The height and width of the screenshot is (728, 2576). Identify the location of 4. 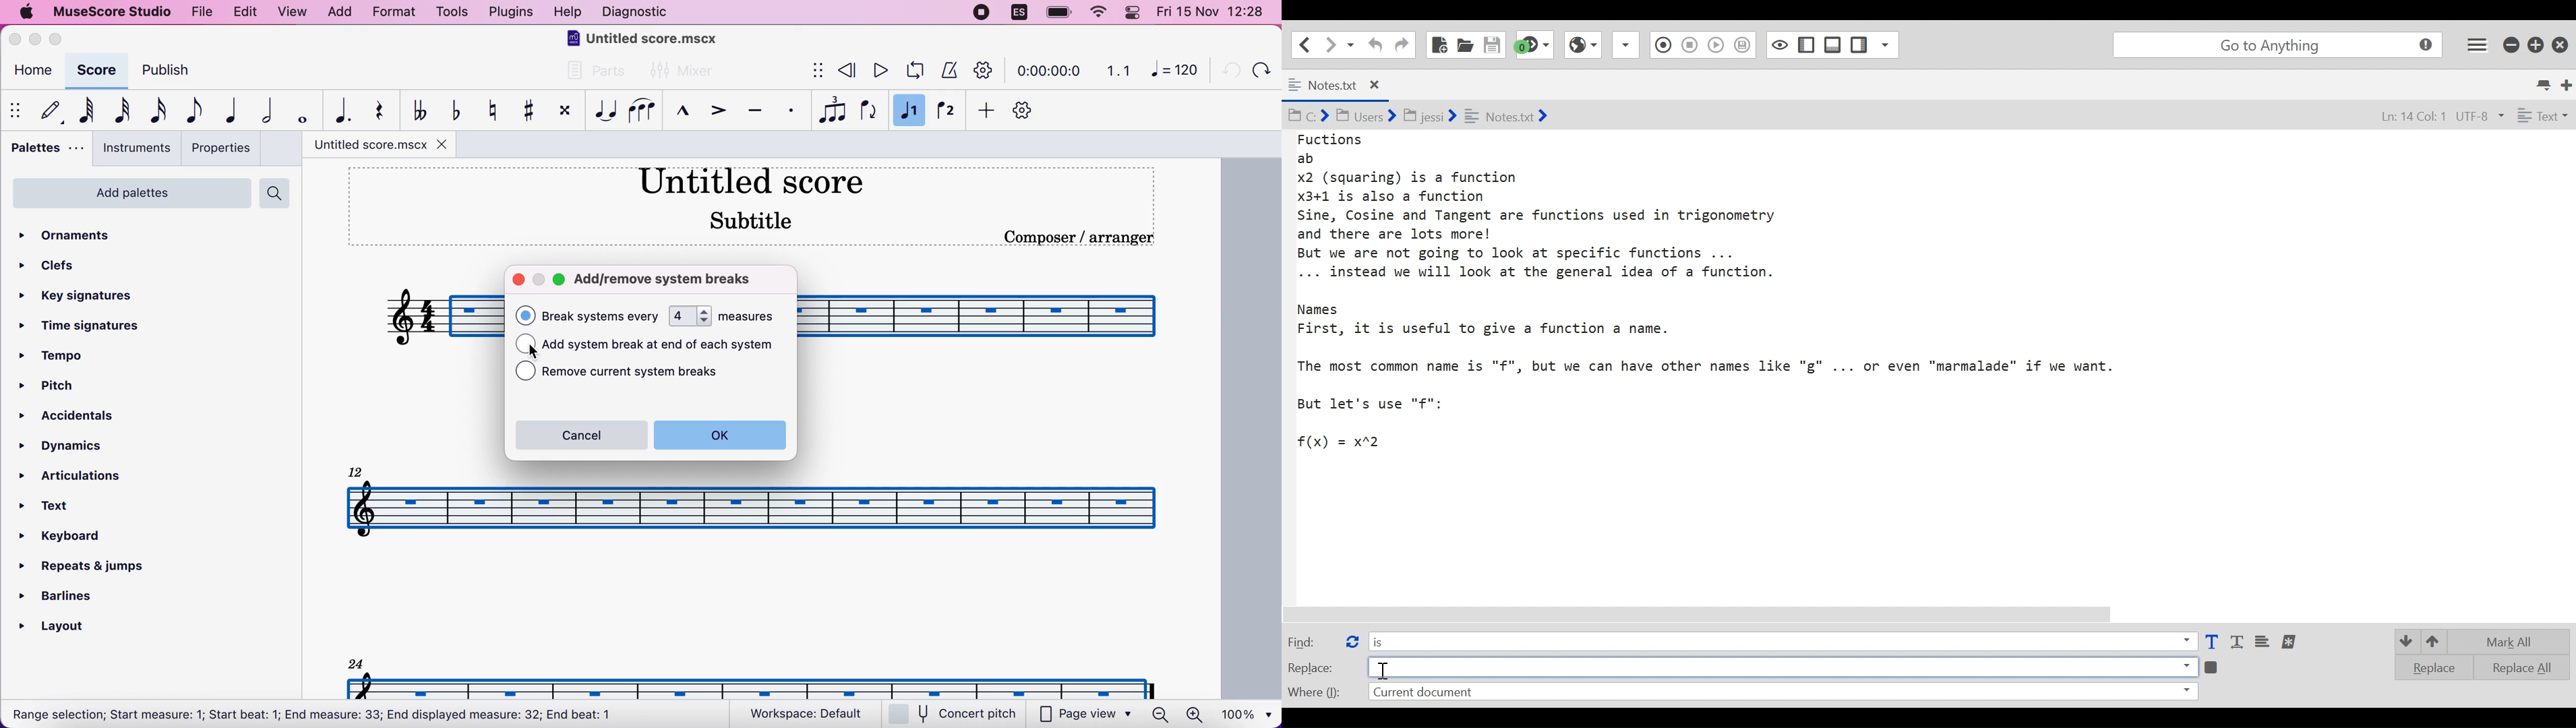
(690, 316).